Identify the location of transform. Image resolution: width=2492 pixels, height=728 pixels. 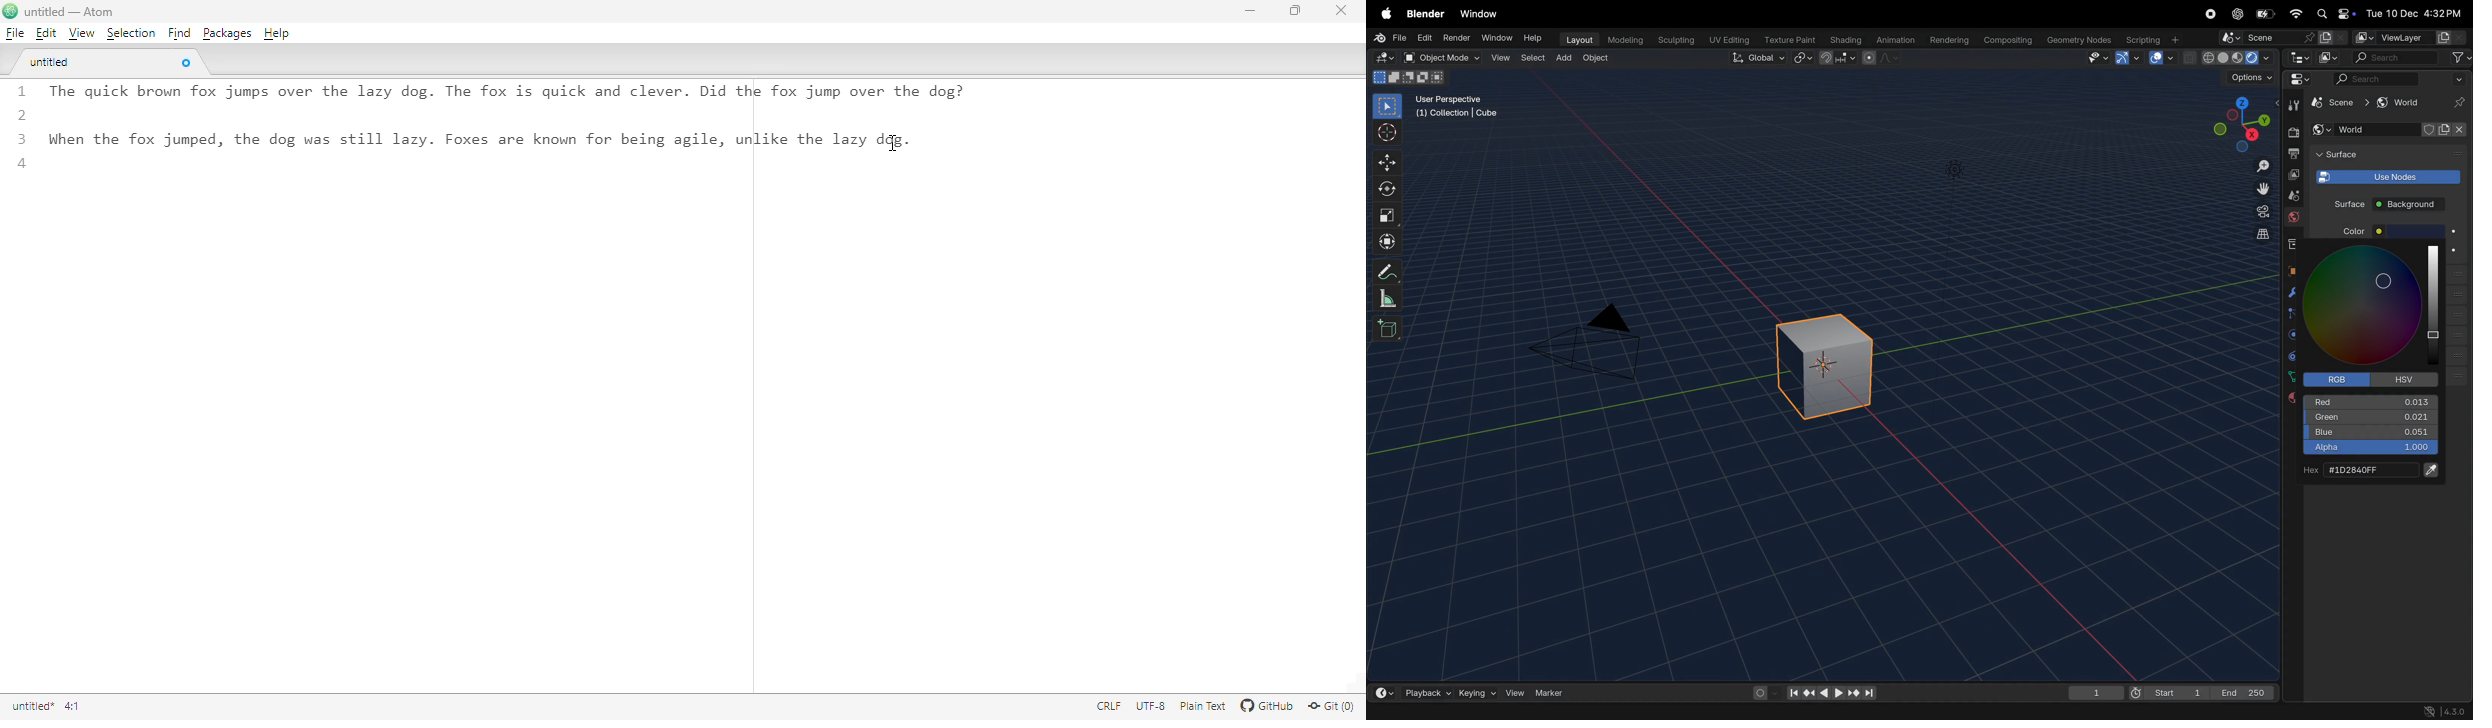
(1389, 239).